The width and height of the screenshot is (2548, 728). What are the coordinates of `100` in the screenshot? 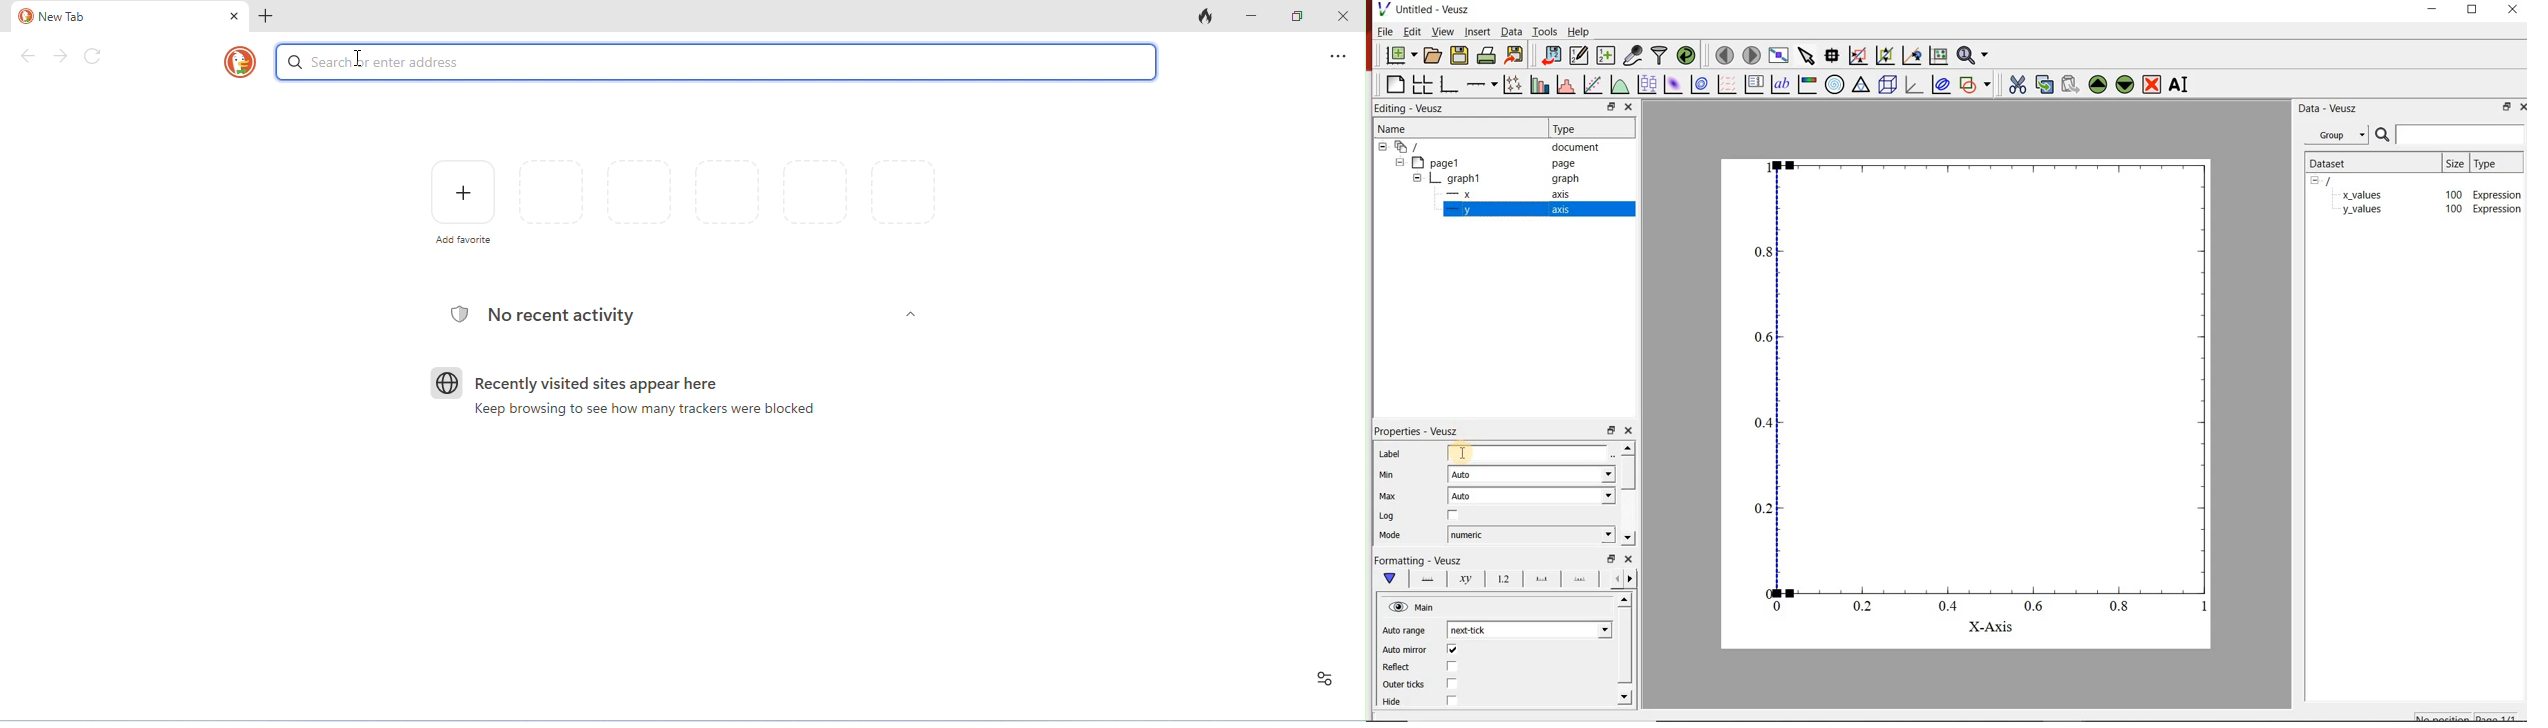 It's located at (2453, 210).